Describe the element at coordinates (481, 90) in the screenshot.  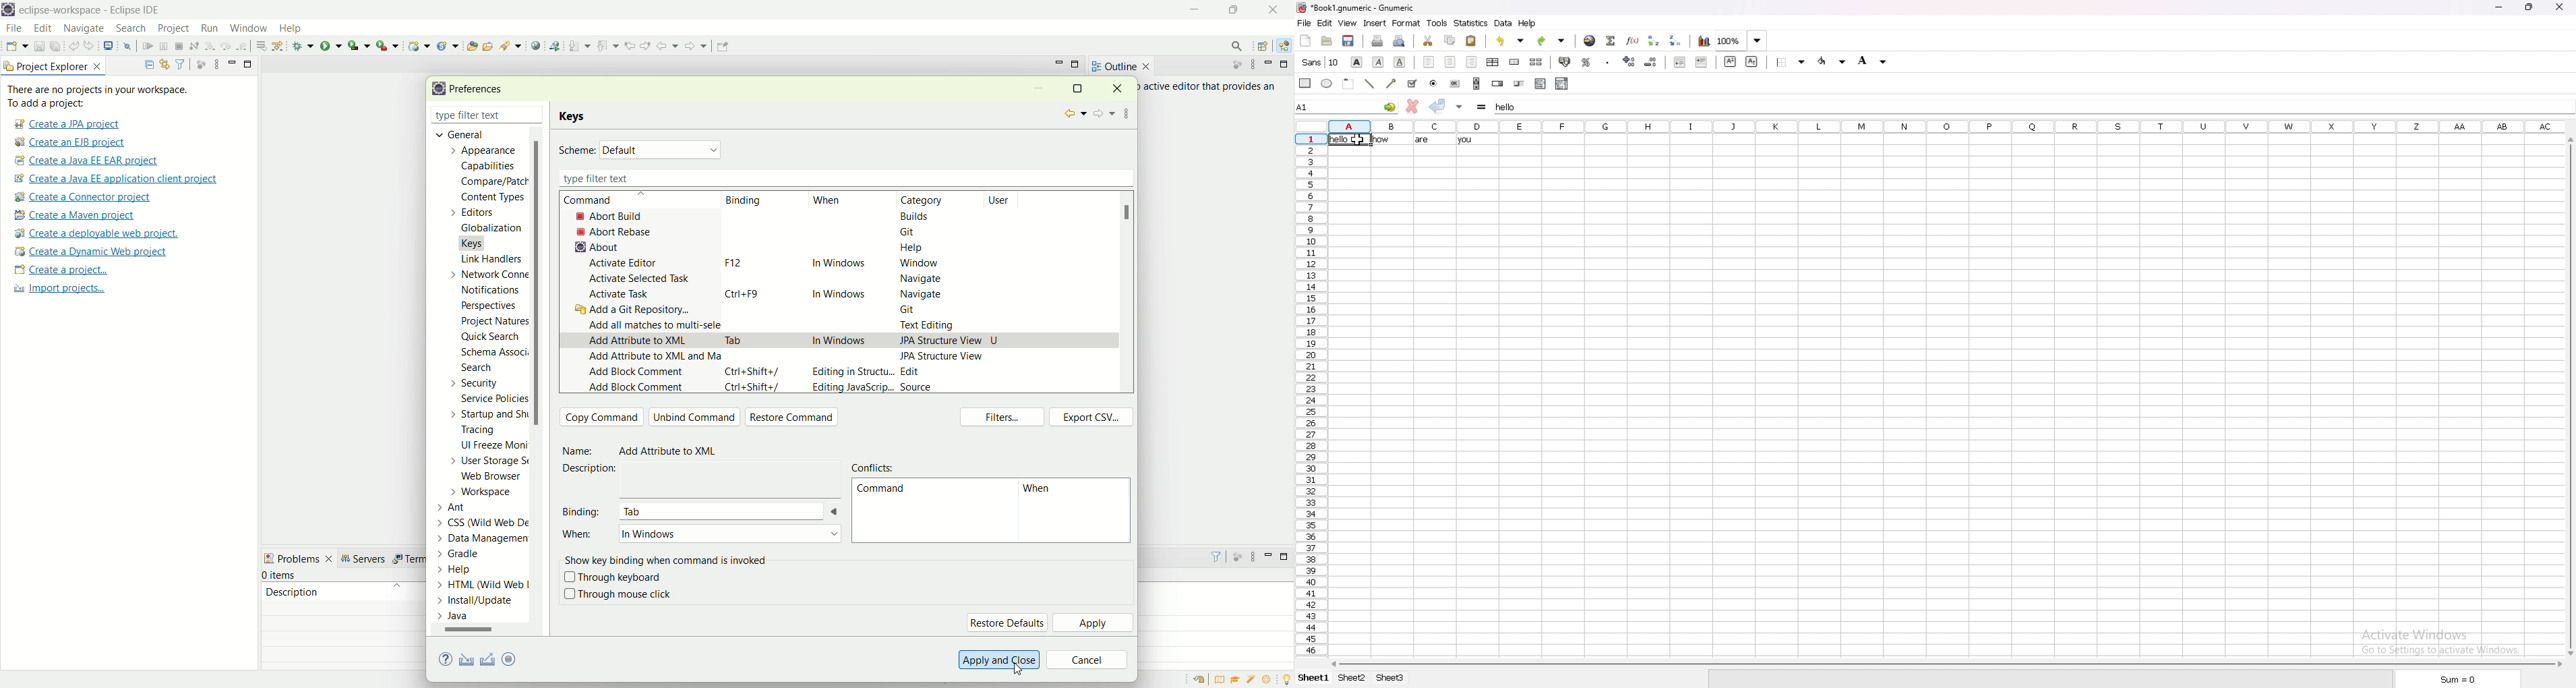
I see `preferences` at that location.